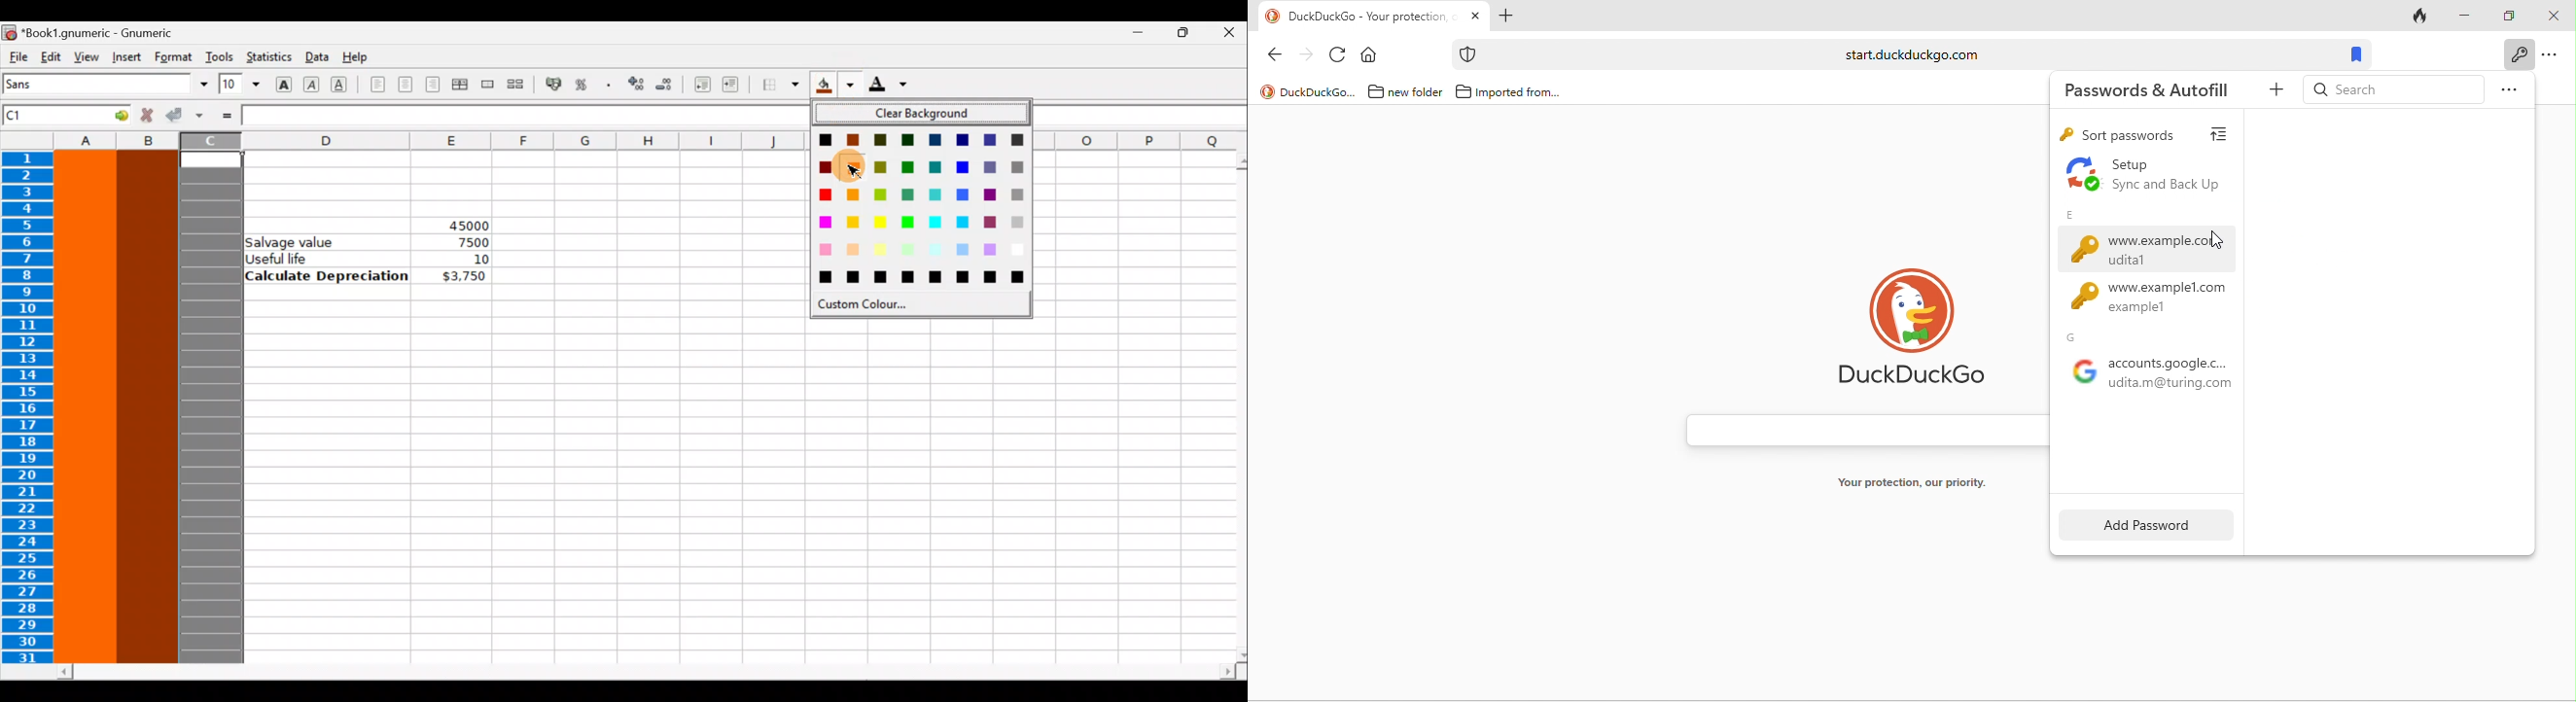 The width and height of the screenshot is (2576, 728). Describe the element at coordinates (1229, 34) in the screenshot. I see `Close` at that location.